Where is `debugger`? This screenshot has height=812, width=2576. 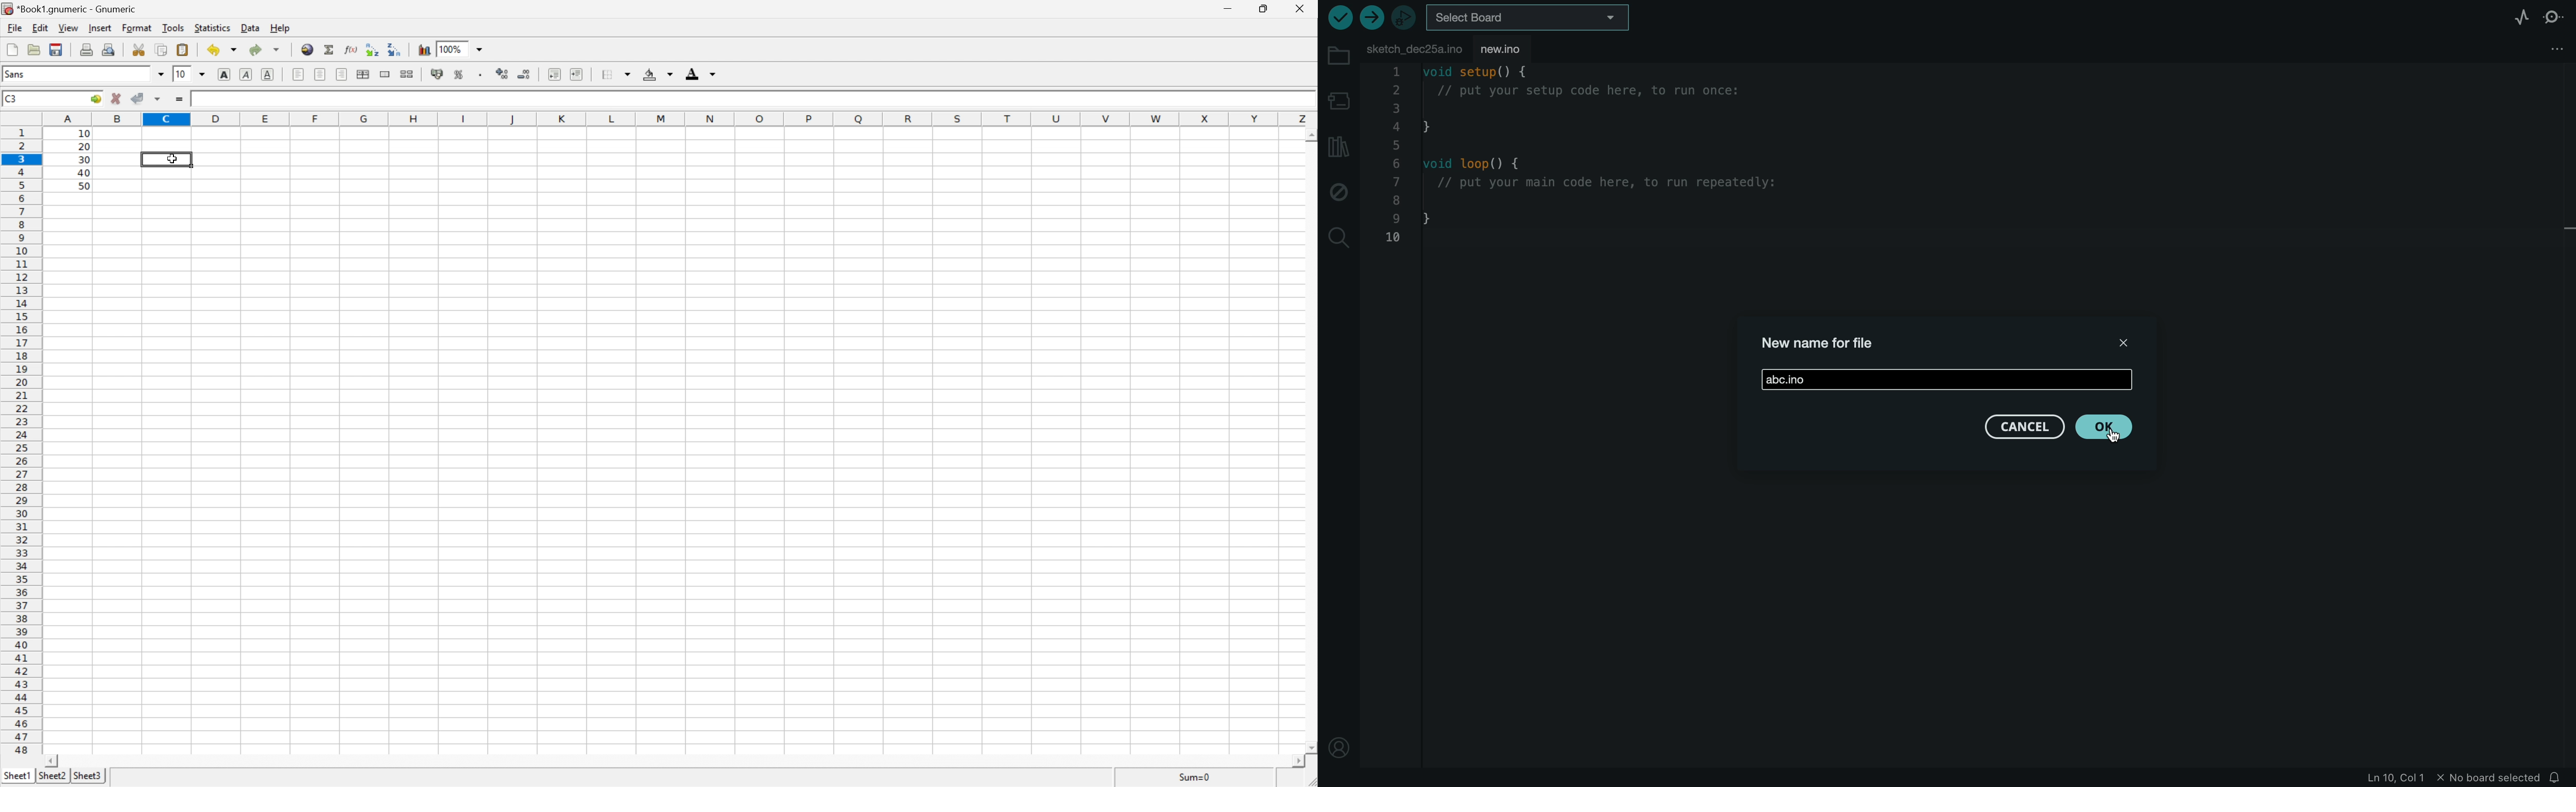
debugger is located at coordinates (1405, 18).